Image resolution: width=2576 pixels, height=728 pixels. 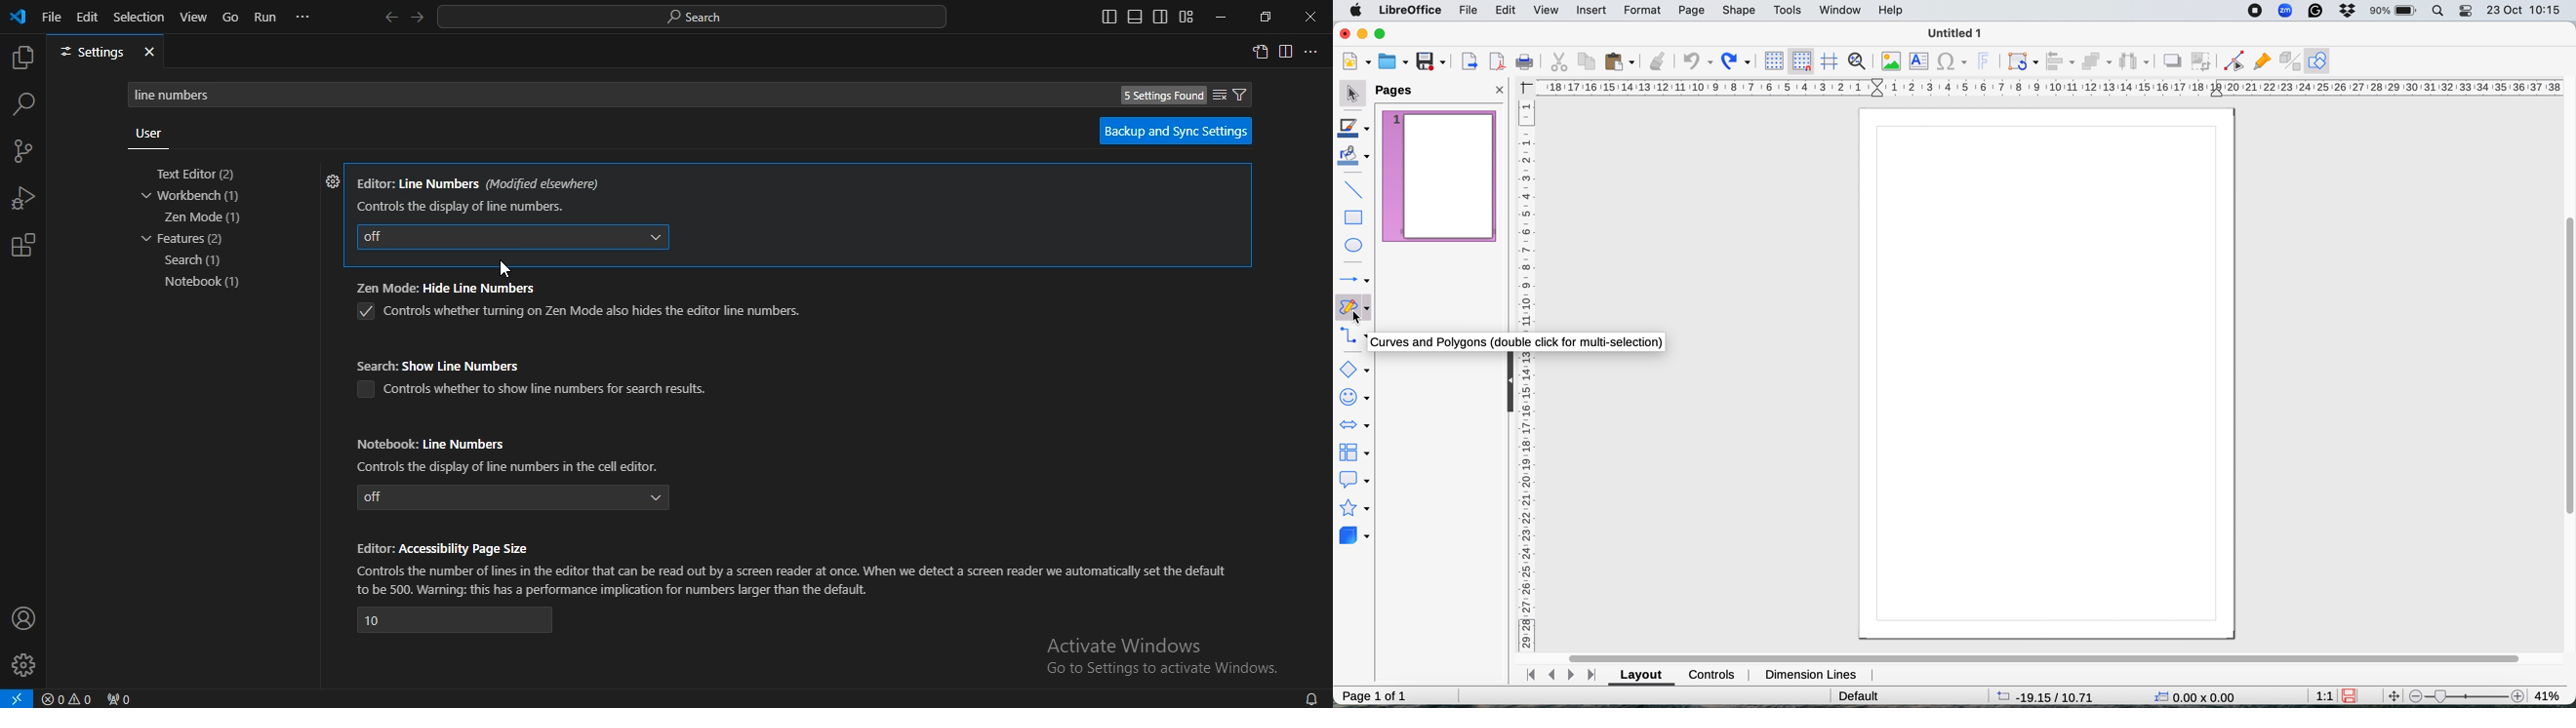 I want to click on display grid, so click(x=1777, y=60).